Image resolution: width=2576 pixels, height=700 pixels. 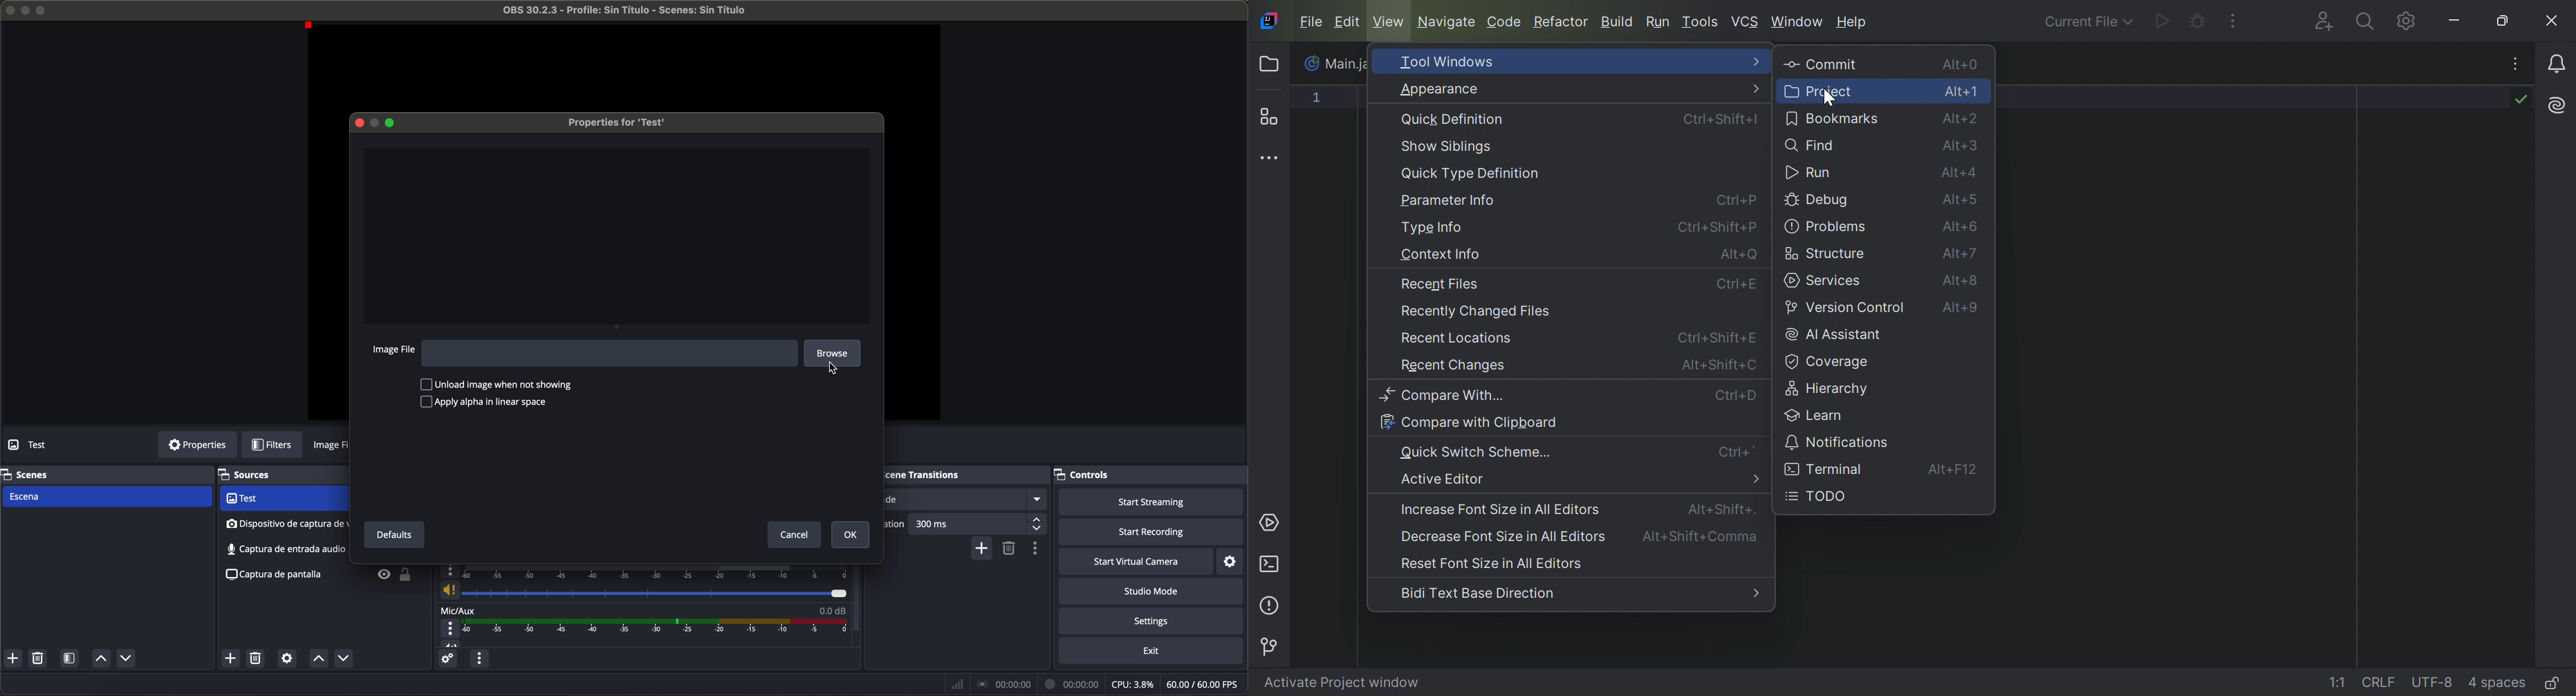 What do you see at coordinates (459, 609) in the screenshot?
I see `mic/aux` at bounding box center [459, 609].